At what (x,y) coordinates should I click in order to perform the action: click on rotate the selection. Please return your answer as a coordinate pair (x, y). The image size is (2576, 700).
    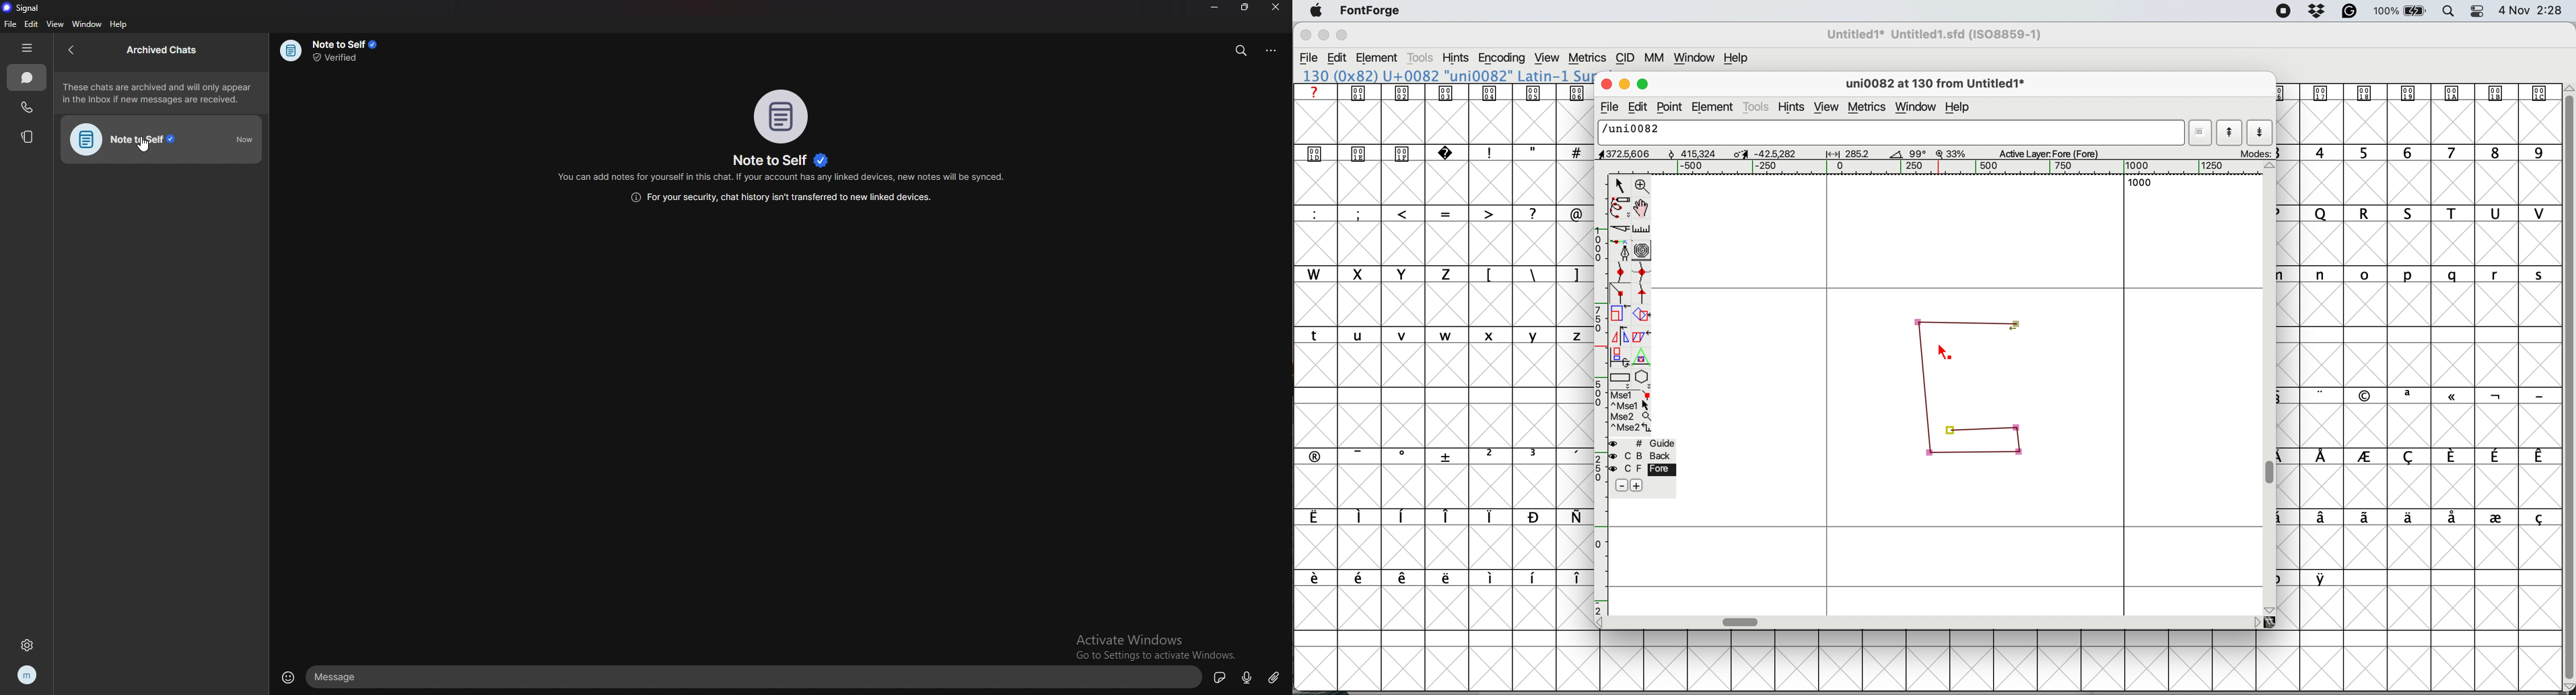
    Looking at the image, I should click on (1642, 316).